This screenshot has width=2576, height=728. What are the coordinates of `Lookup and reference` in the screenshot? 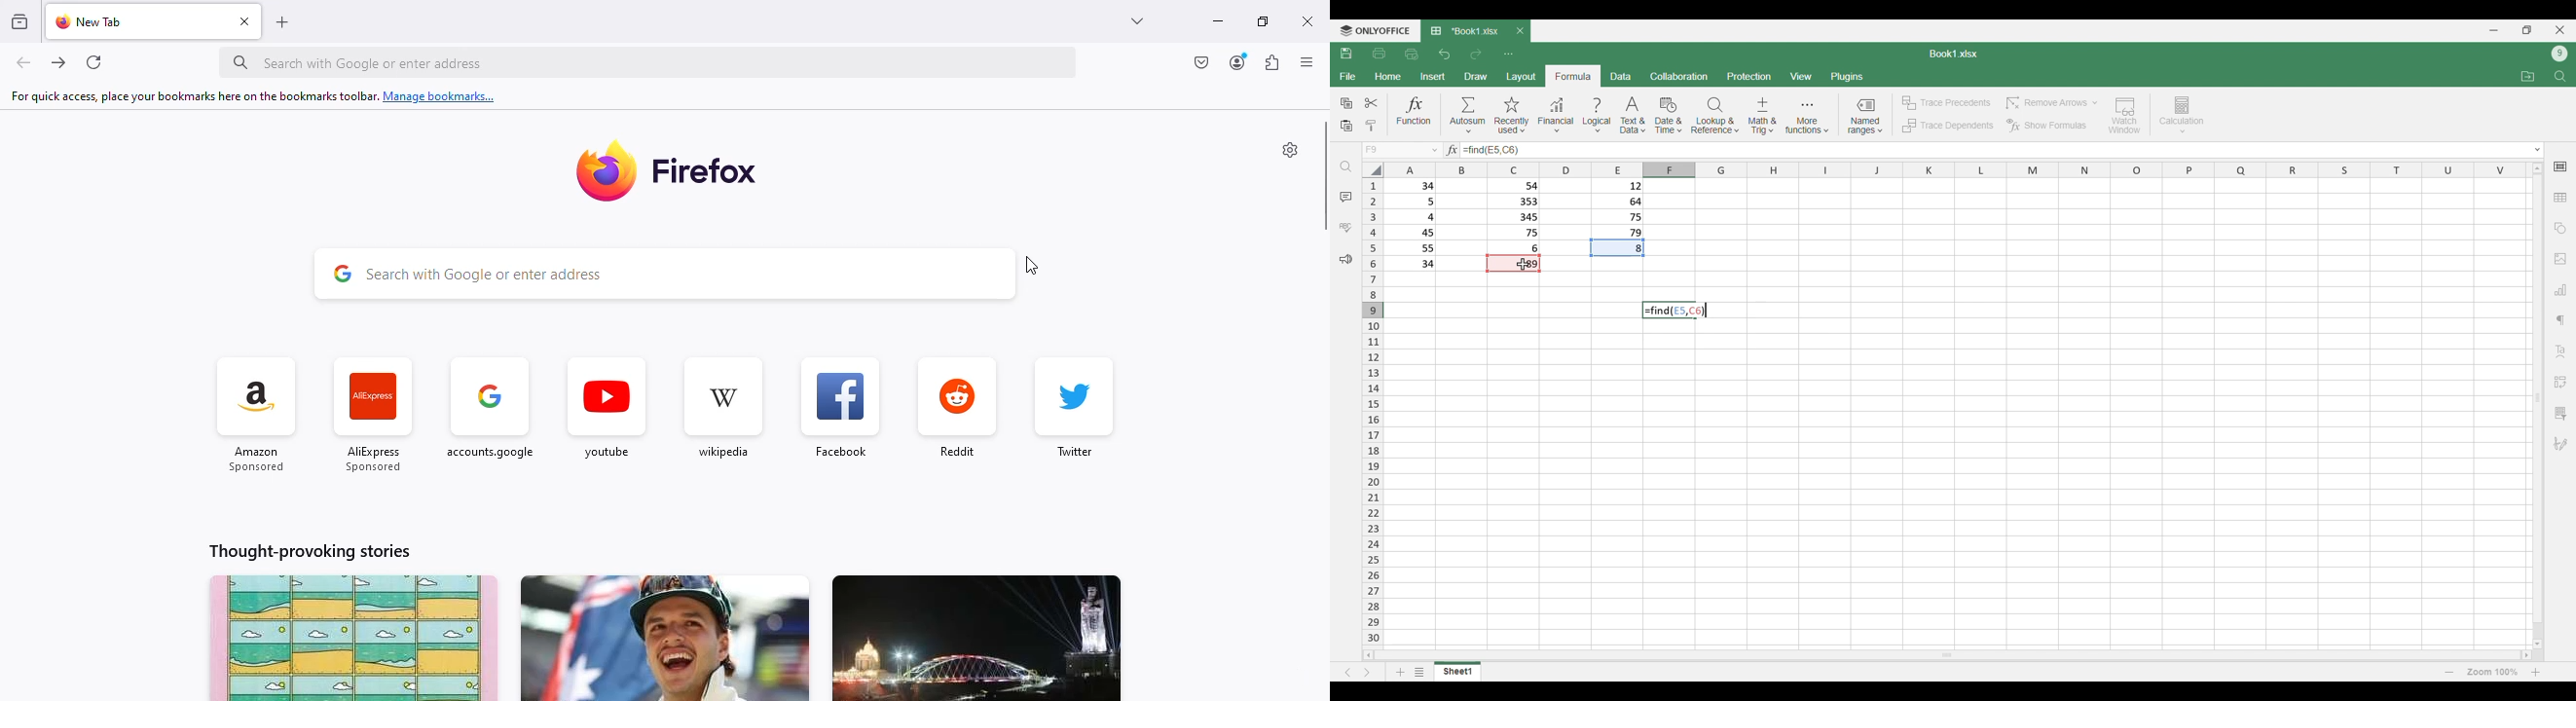 It's located at (1715, 116).